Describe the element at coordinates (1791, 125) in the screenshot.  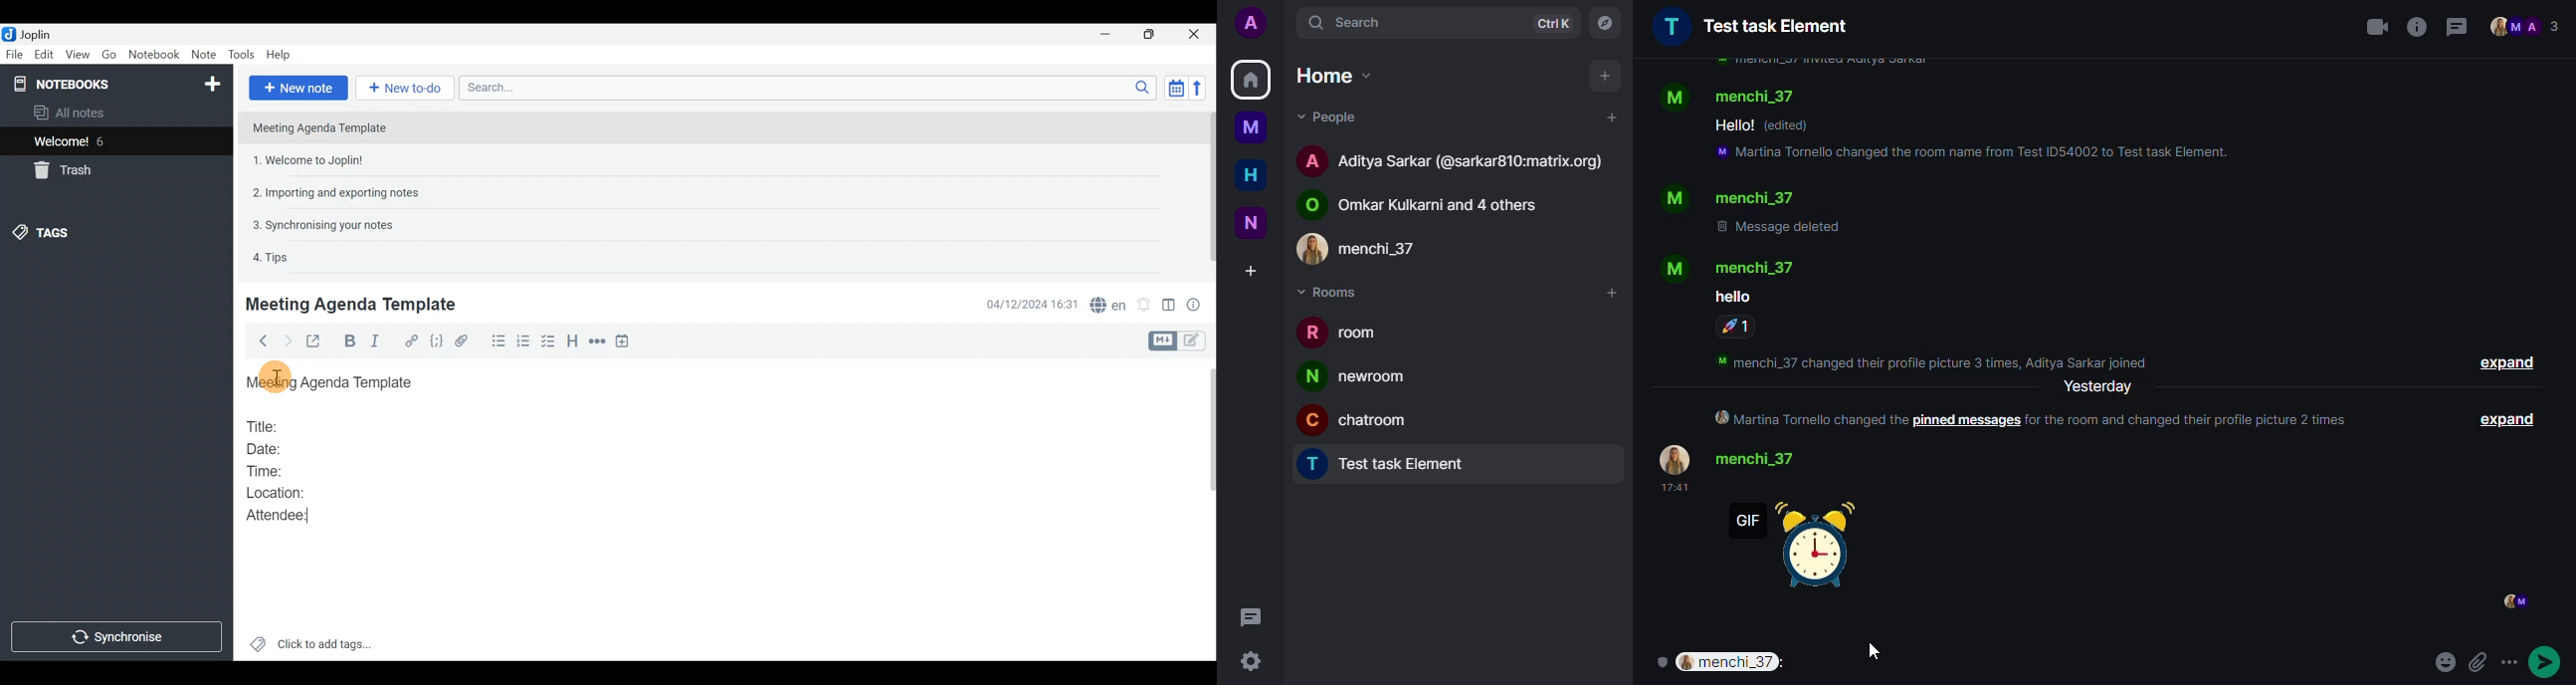
I see `edited` at that location.